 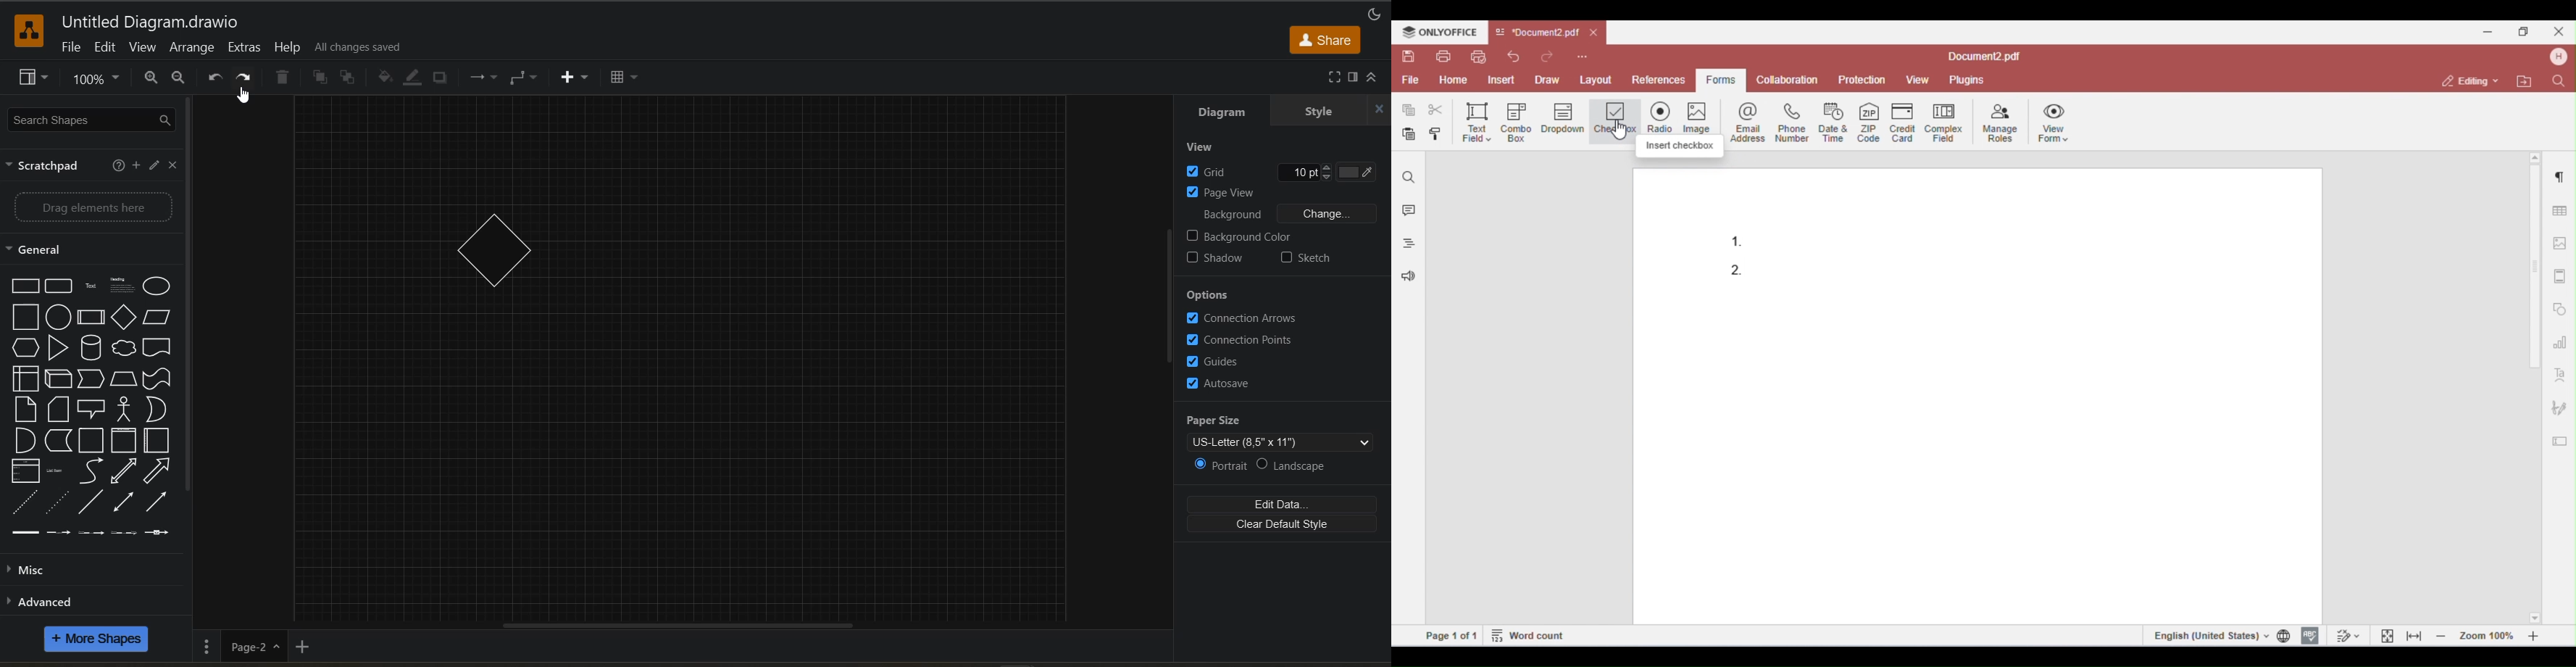 I want to click on zoom, so click(x=99, y=78).